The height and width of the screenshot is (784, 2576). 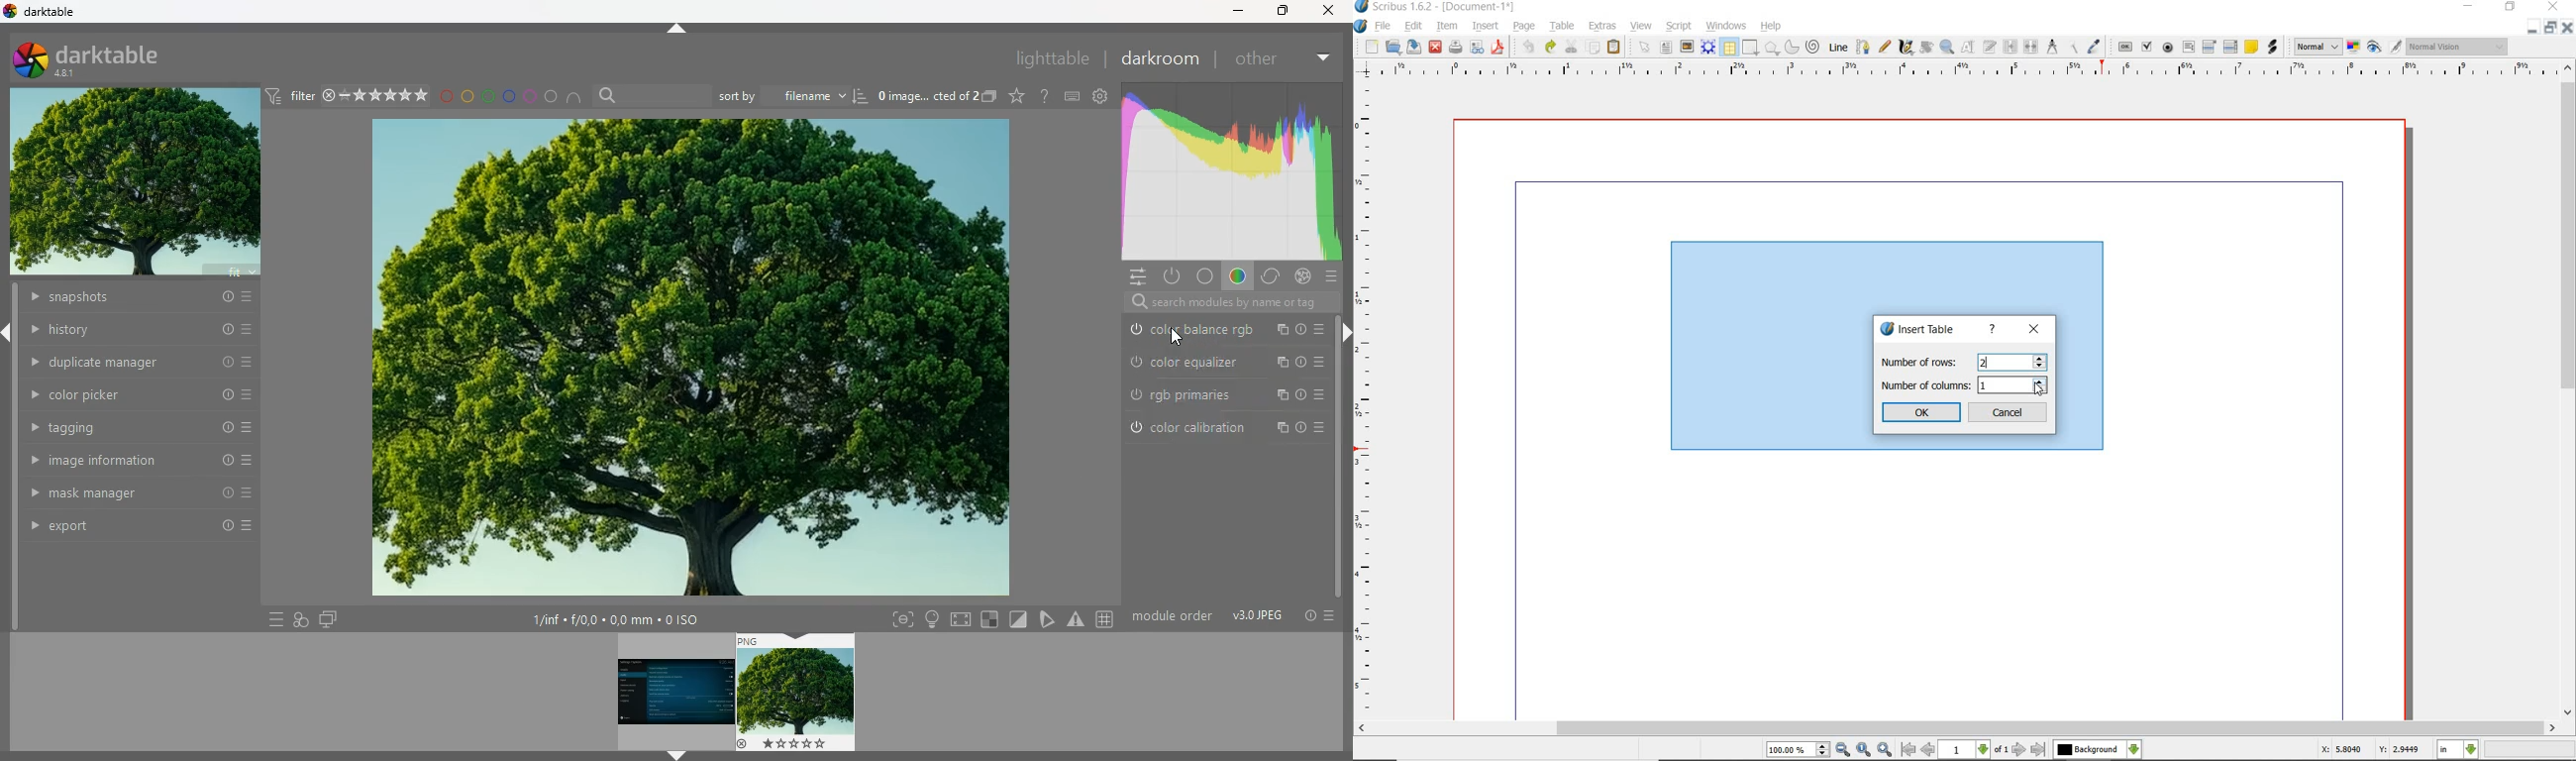 I want to click on duplicate manager, so click(x=142, y=361).